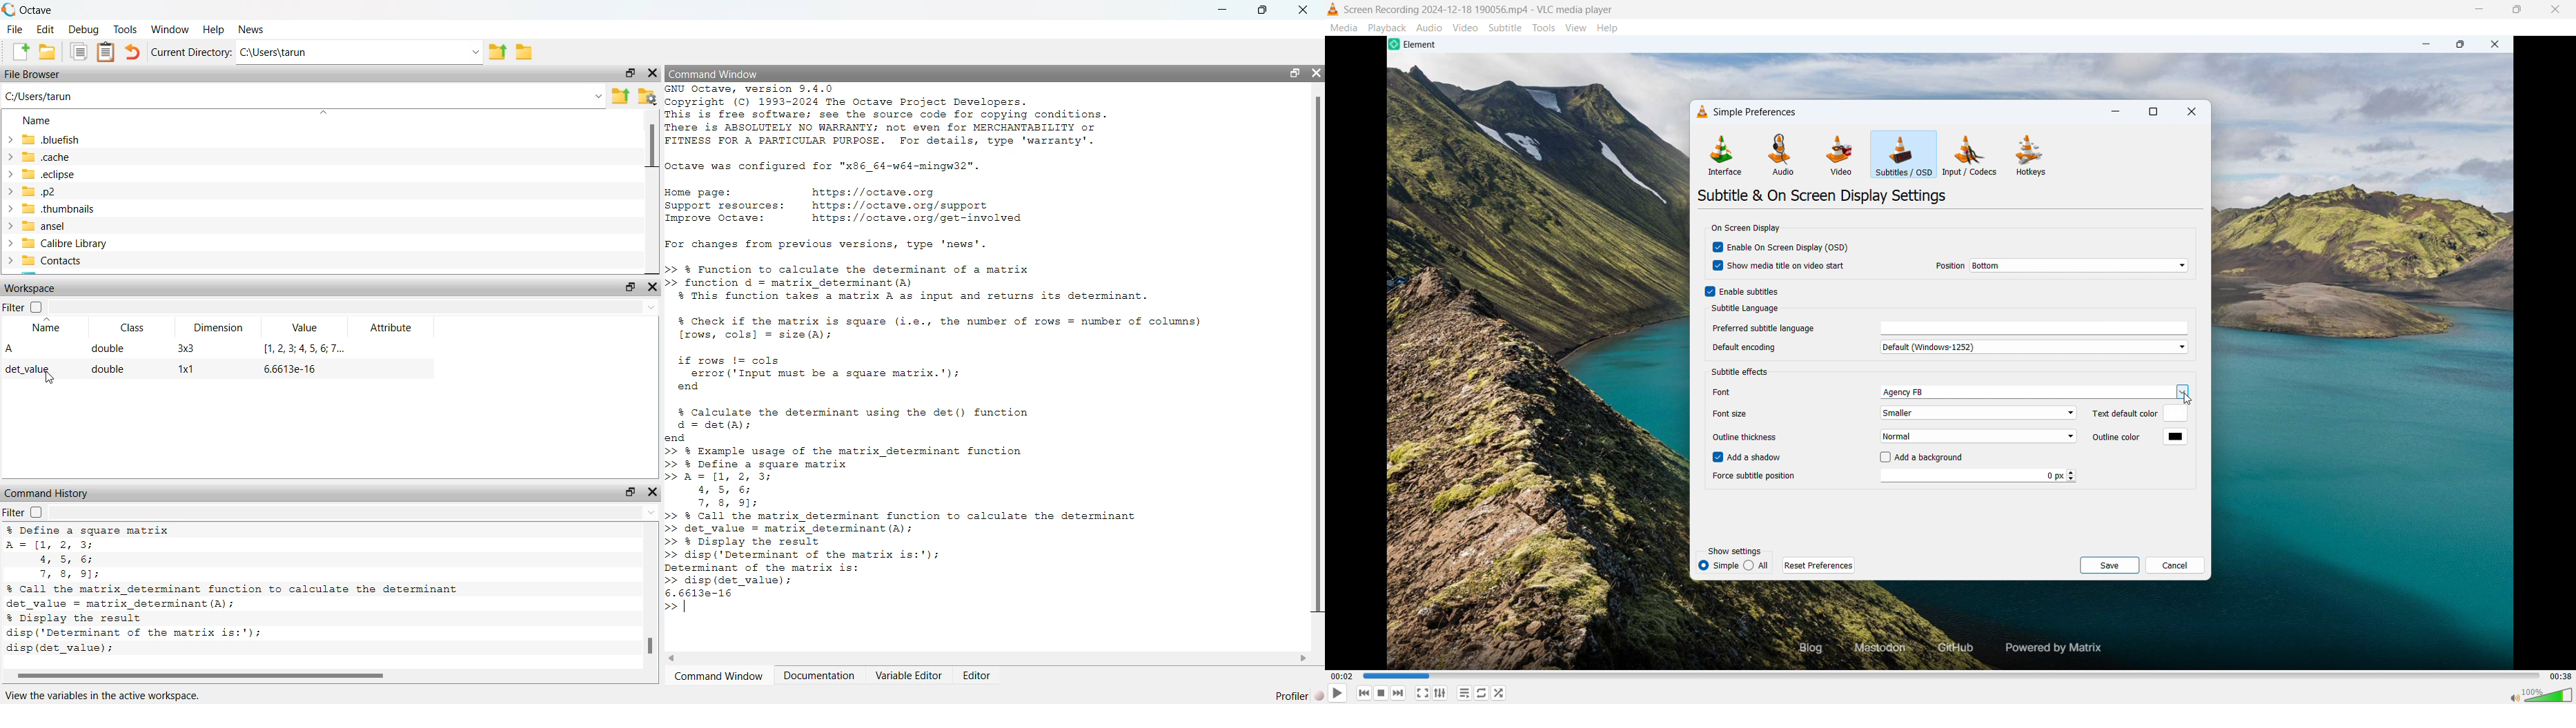 The image size is (2576, 728). I want to click on Font, so click(1739, 392).